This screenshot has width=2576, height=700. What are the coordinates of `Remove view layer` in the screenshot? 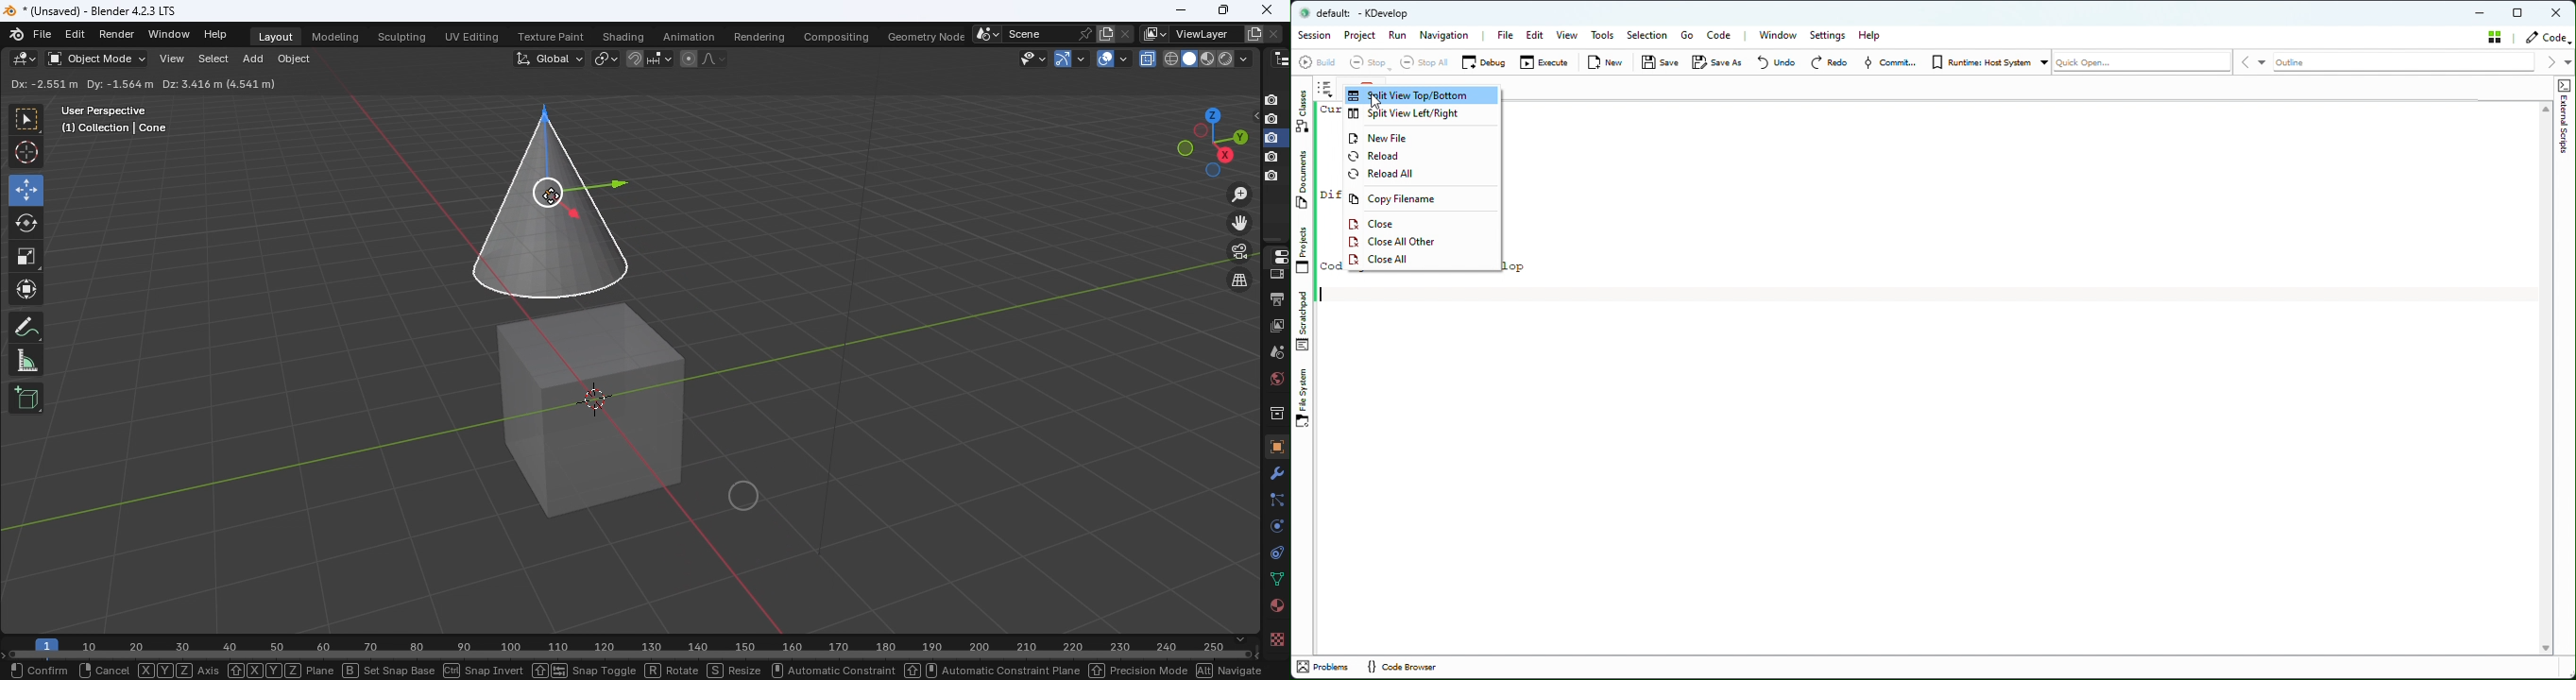 It's located at (1273, 31).